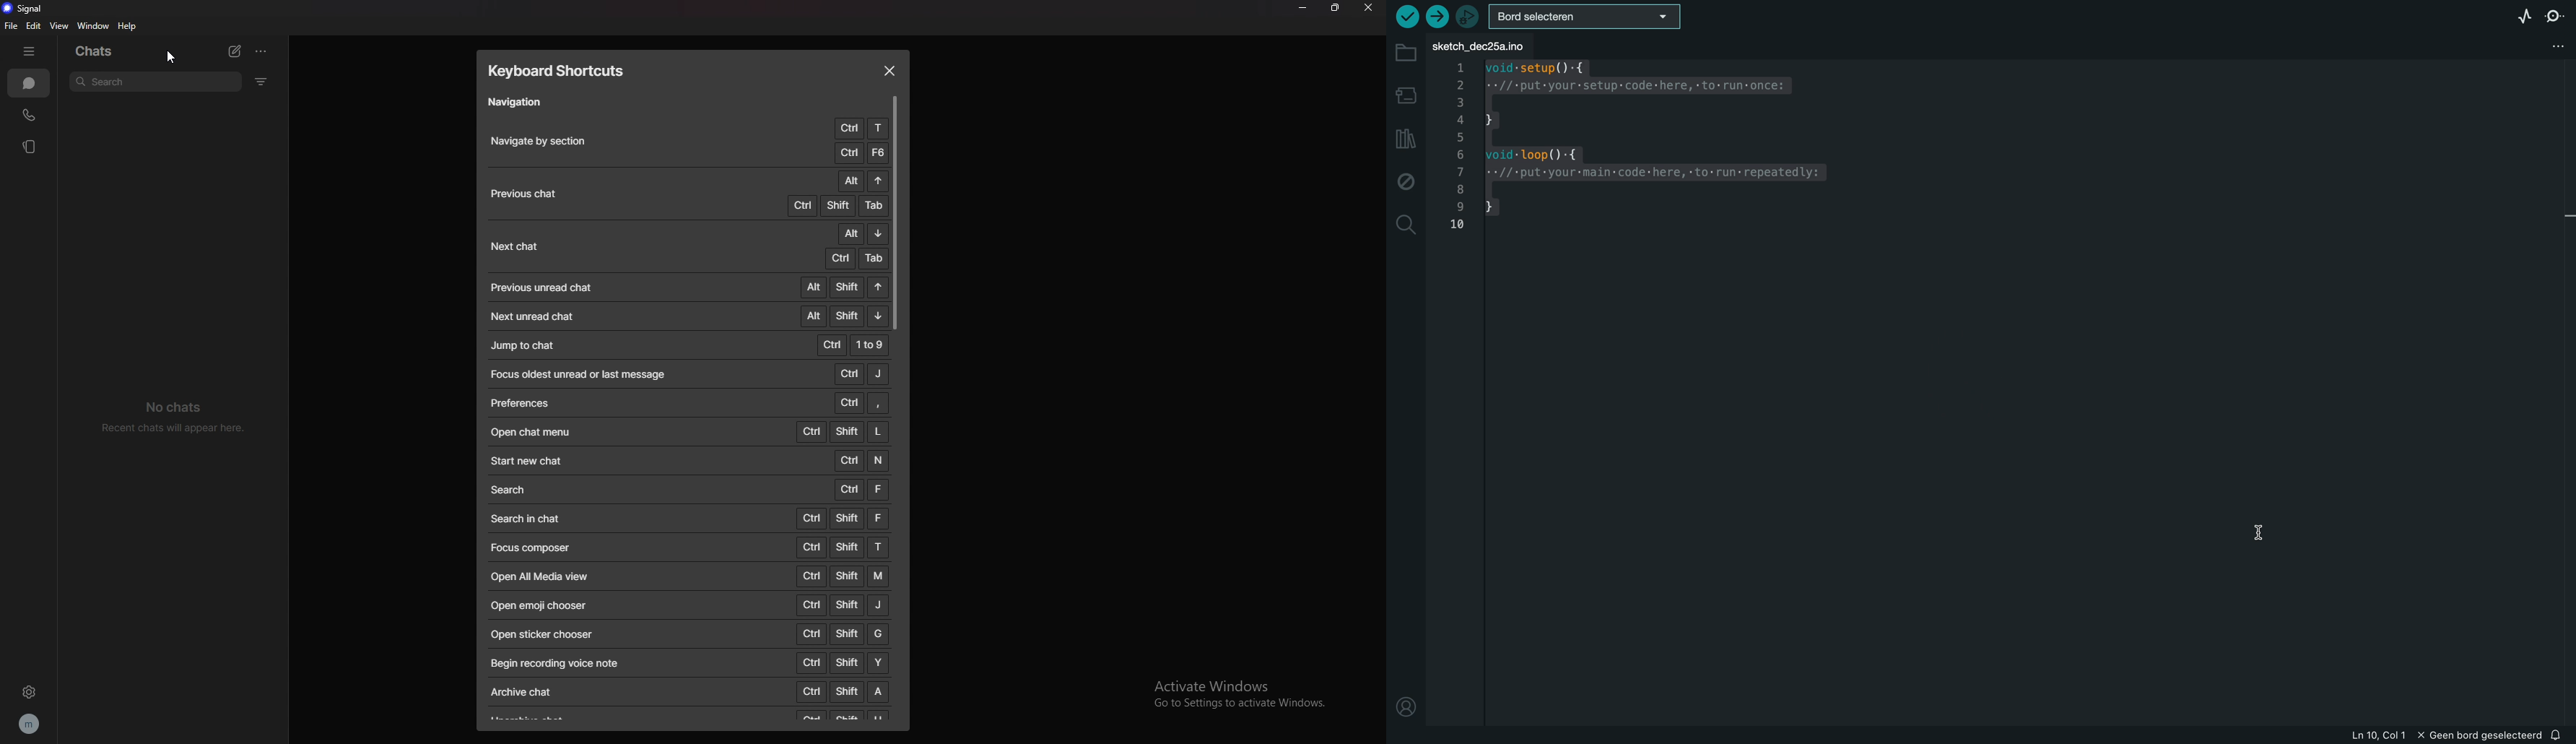 The height and width of the screenshot is (756, 2576). Describe the element at coordinates (843, 286) in the screenshot. I see `ALT + SHIFT + UP` at that location.